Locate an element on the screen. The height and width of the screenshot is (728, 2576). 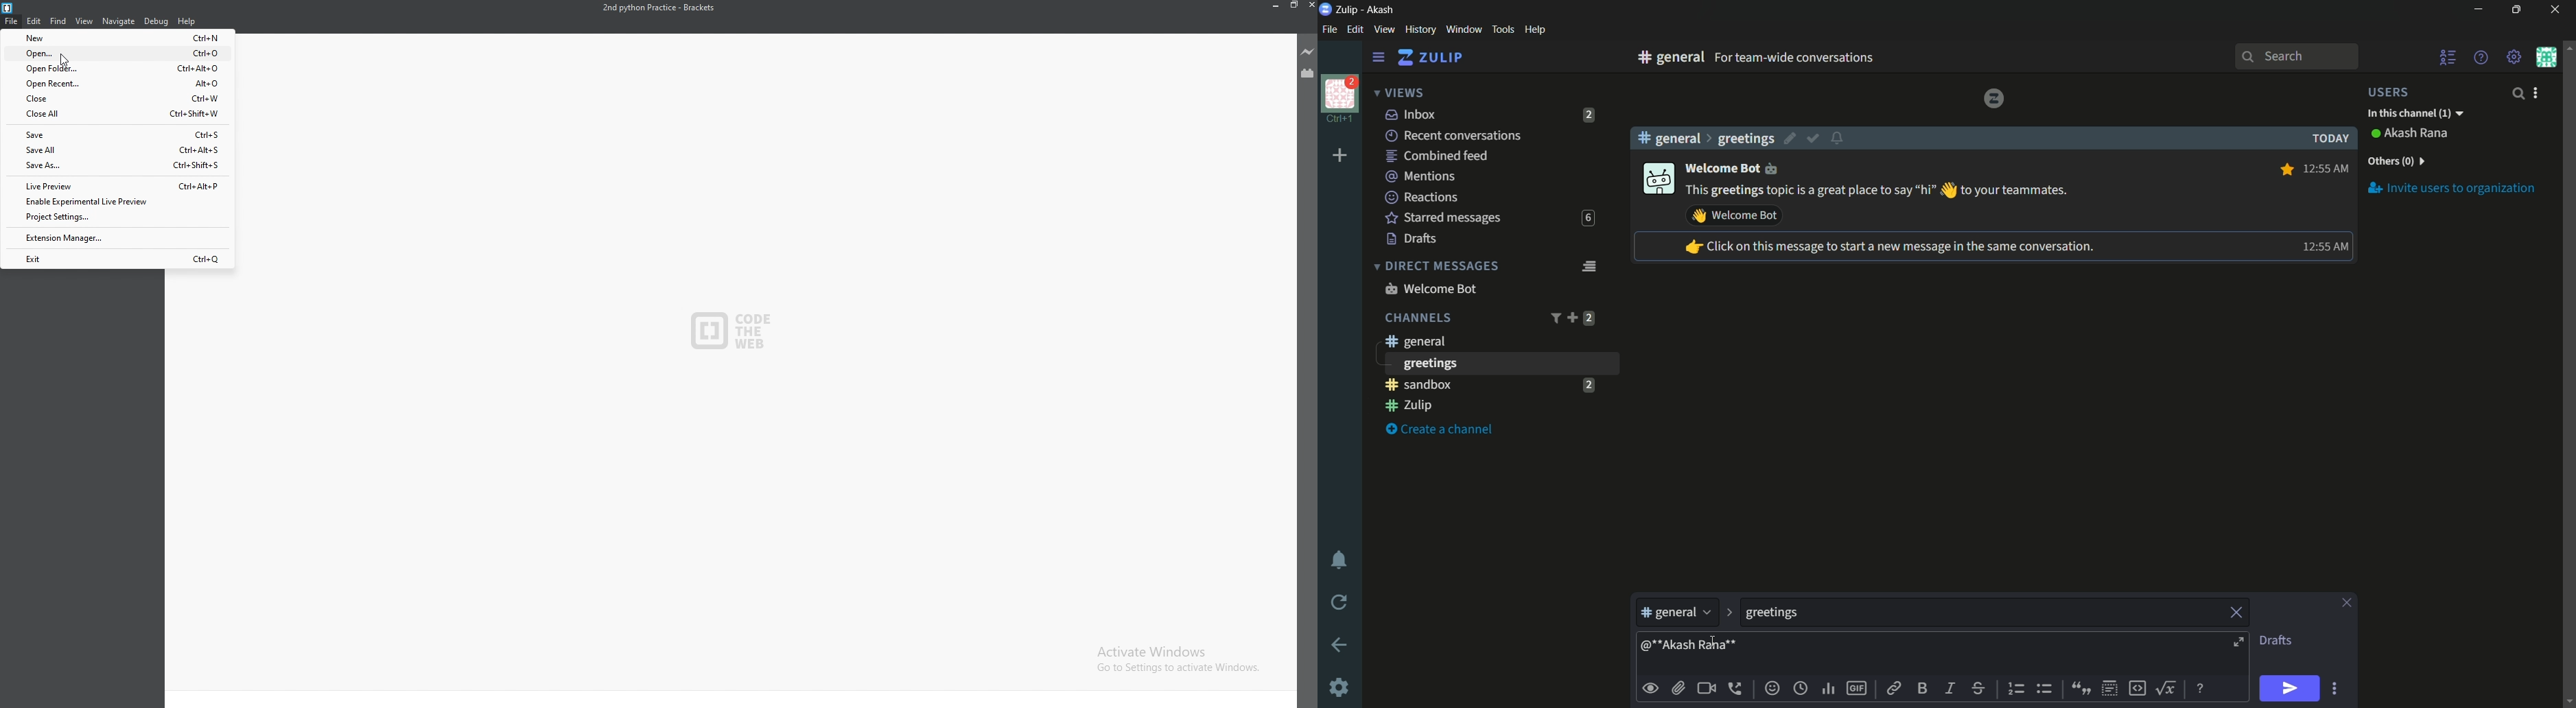
2nd python practice - brackets is located at coordinates (661, 8).